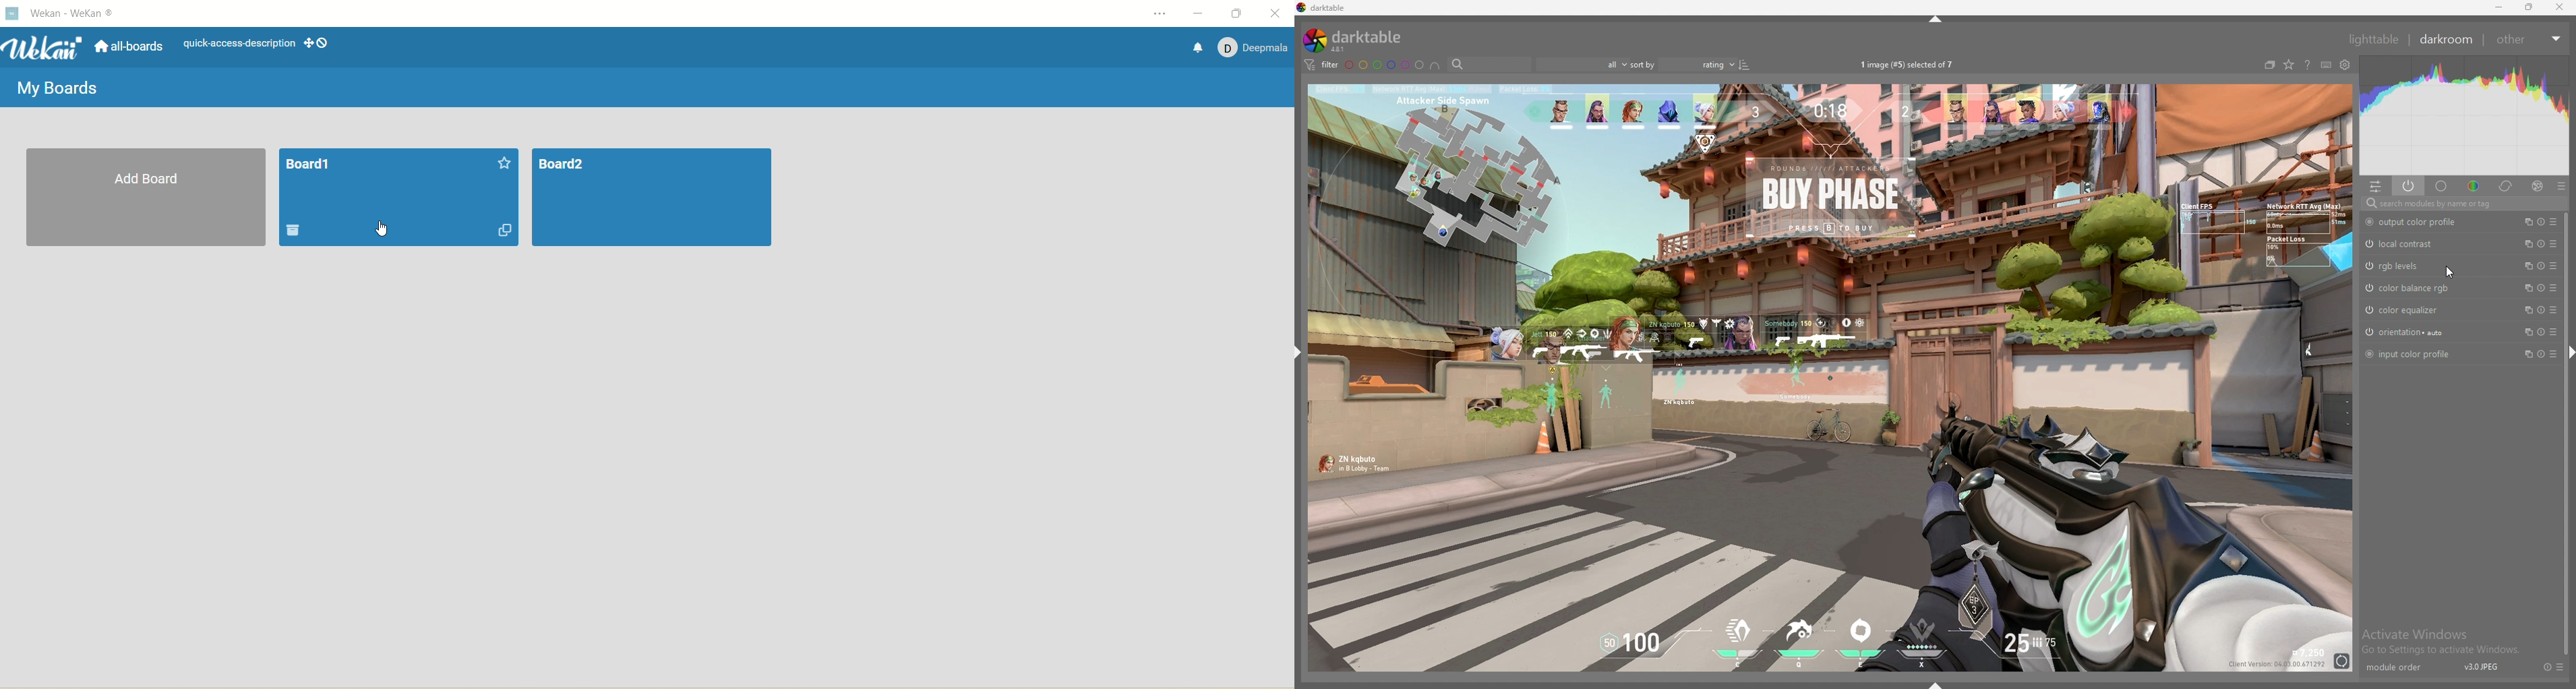 This screenshot has width=2576, height=700. Describe the element at coordinates (2345, 65) in the screenshot. I see `show global preferences` at that location.